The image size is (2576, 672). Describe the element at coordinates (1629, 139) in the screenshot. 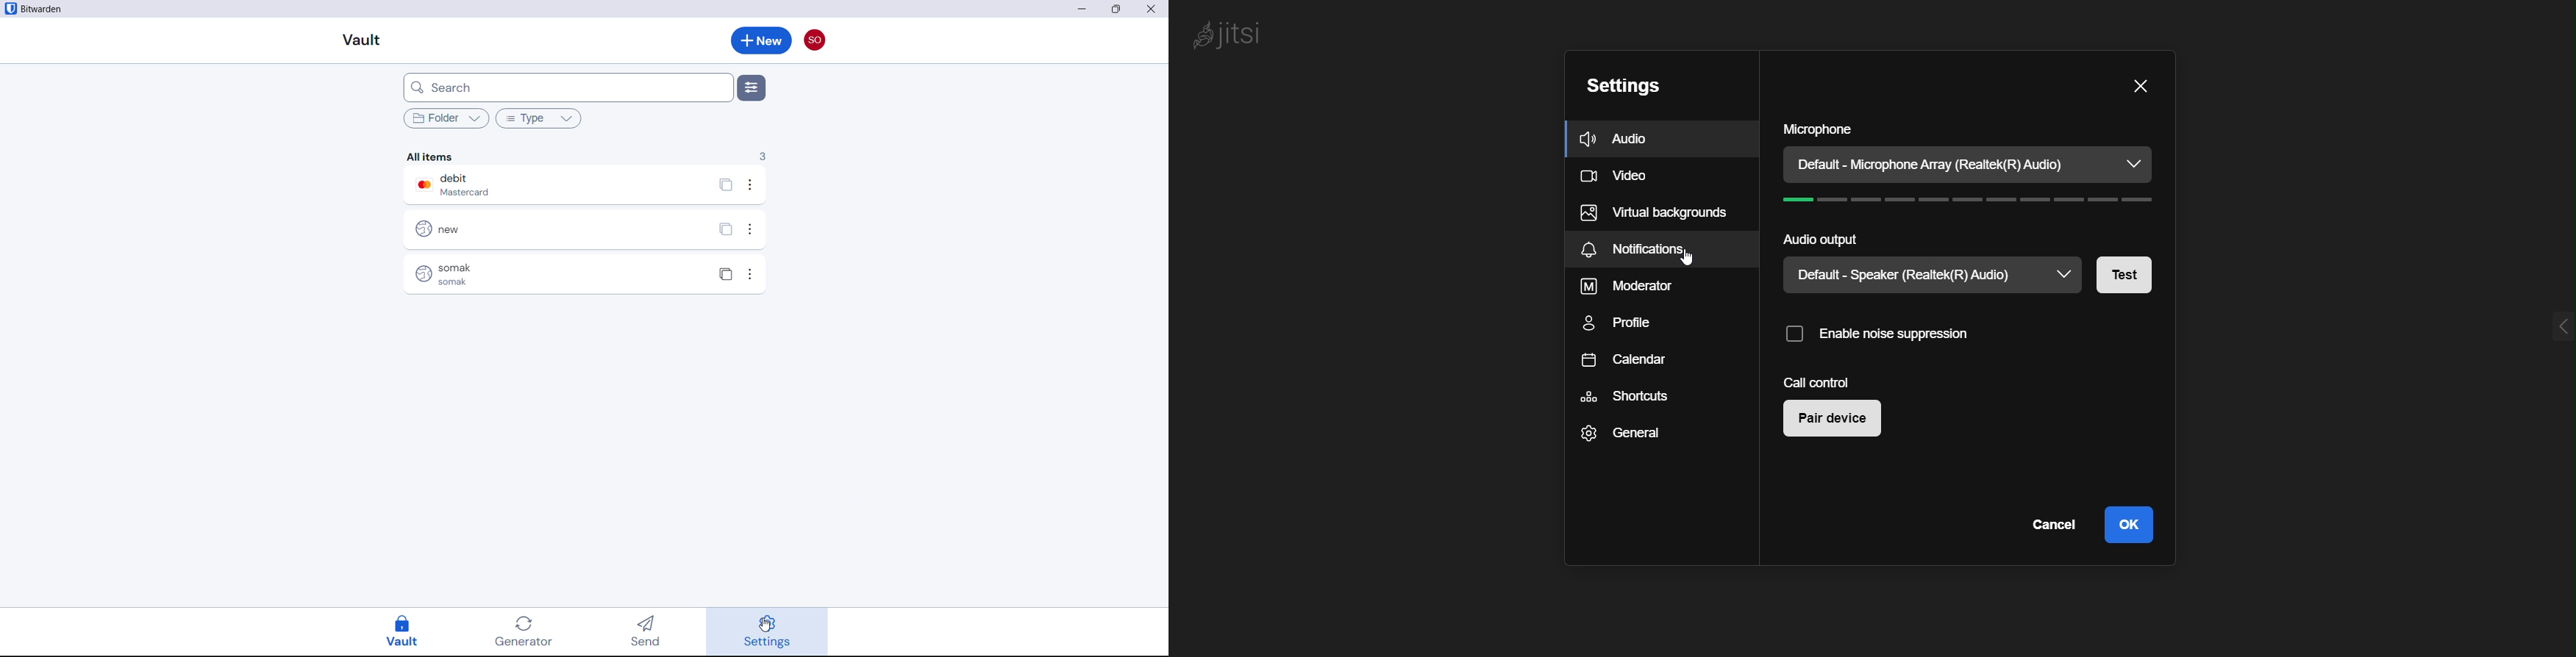

I see `audio` at that location.